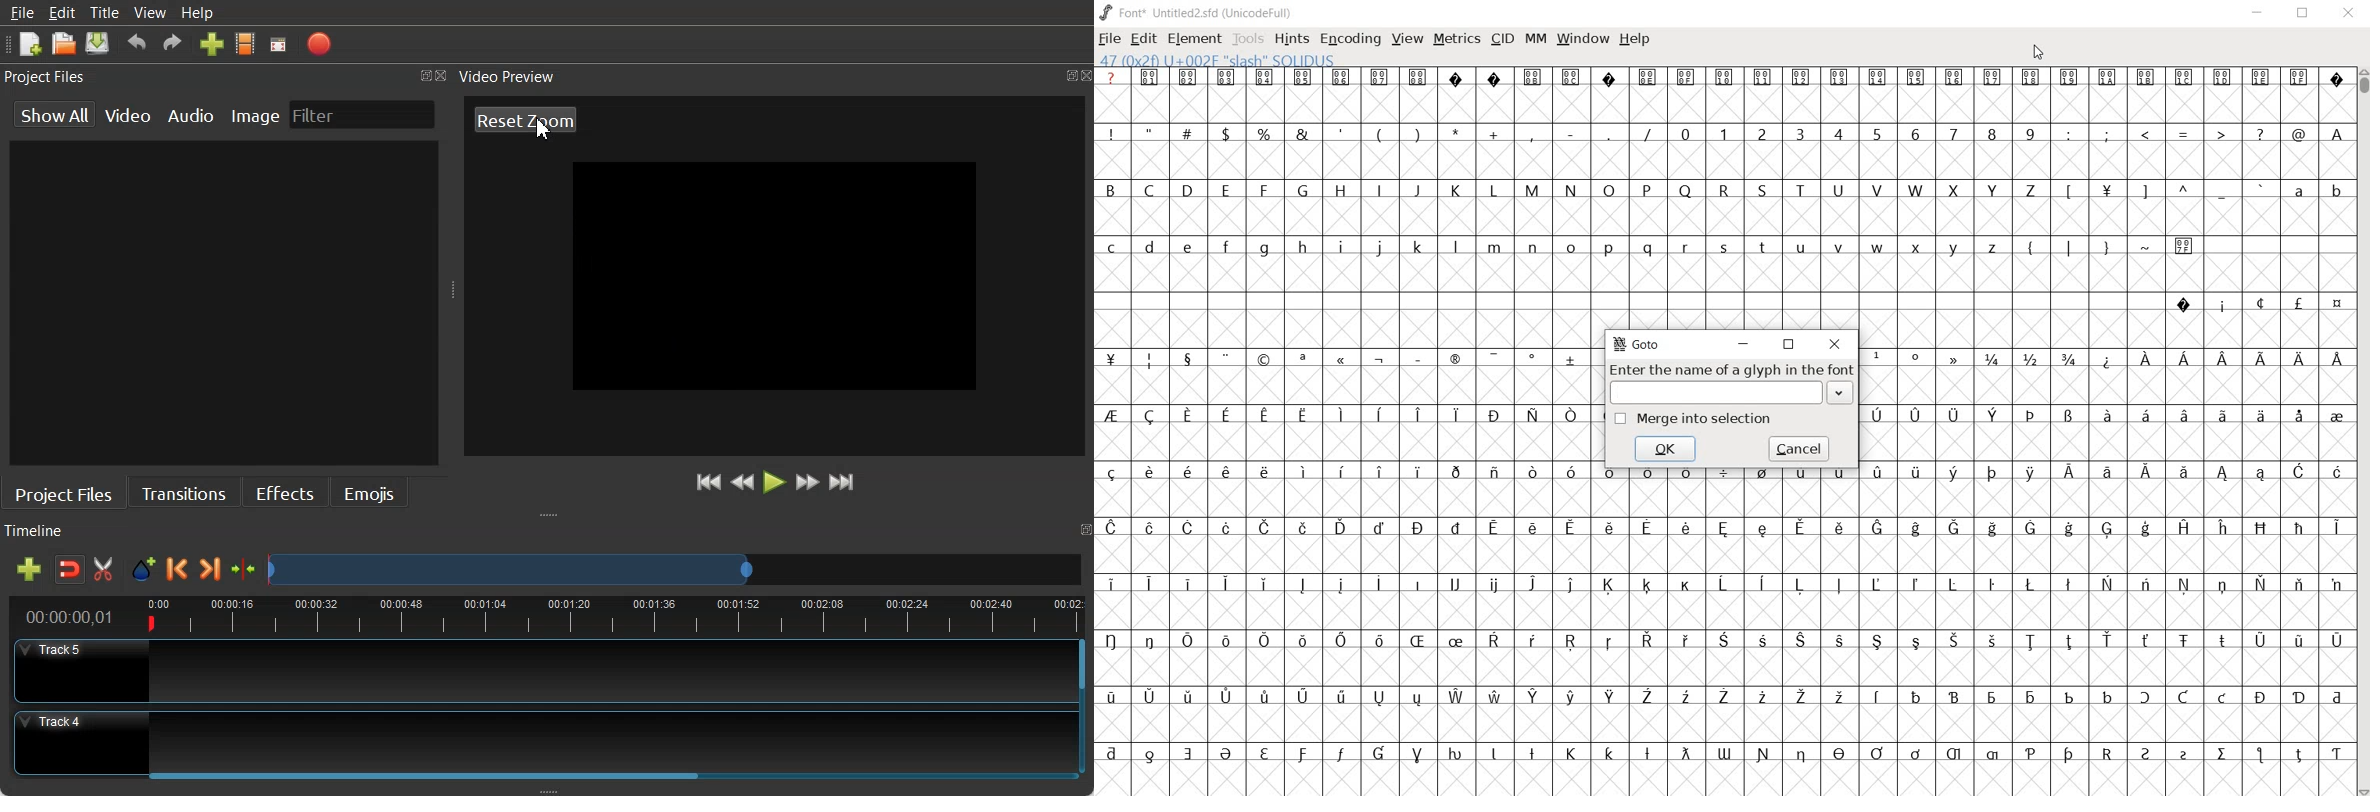 The height and width of the screenshot is (812, 2380). Describe the element at coordinates (106, 13) in the screenshot. I see `Title` at that location.